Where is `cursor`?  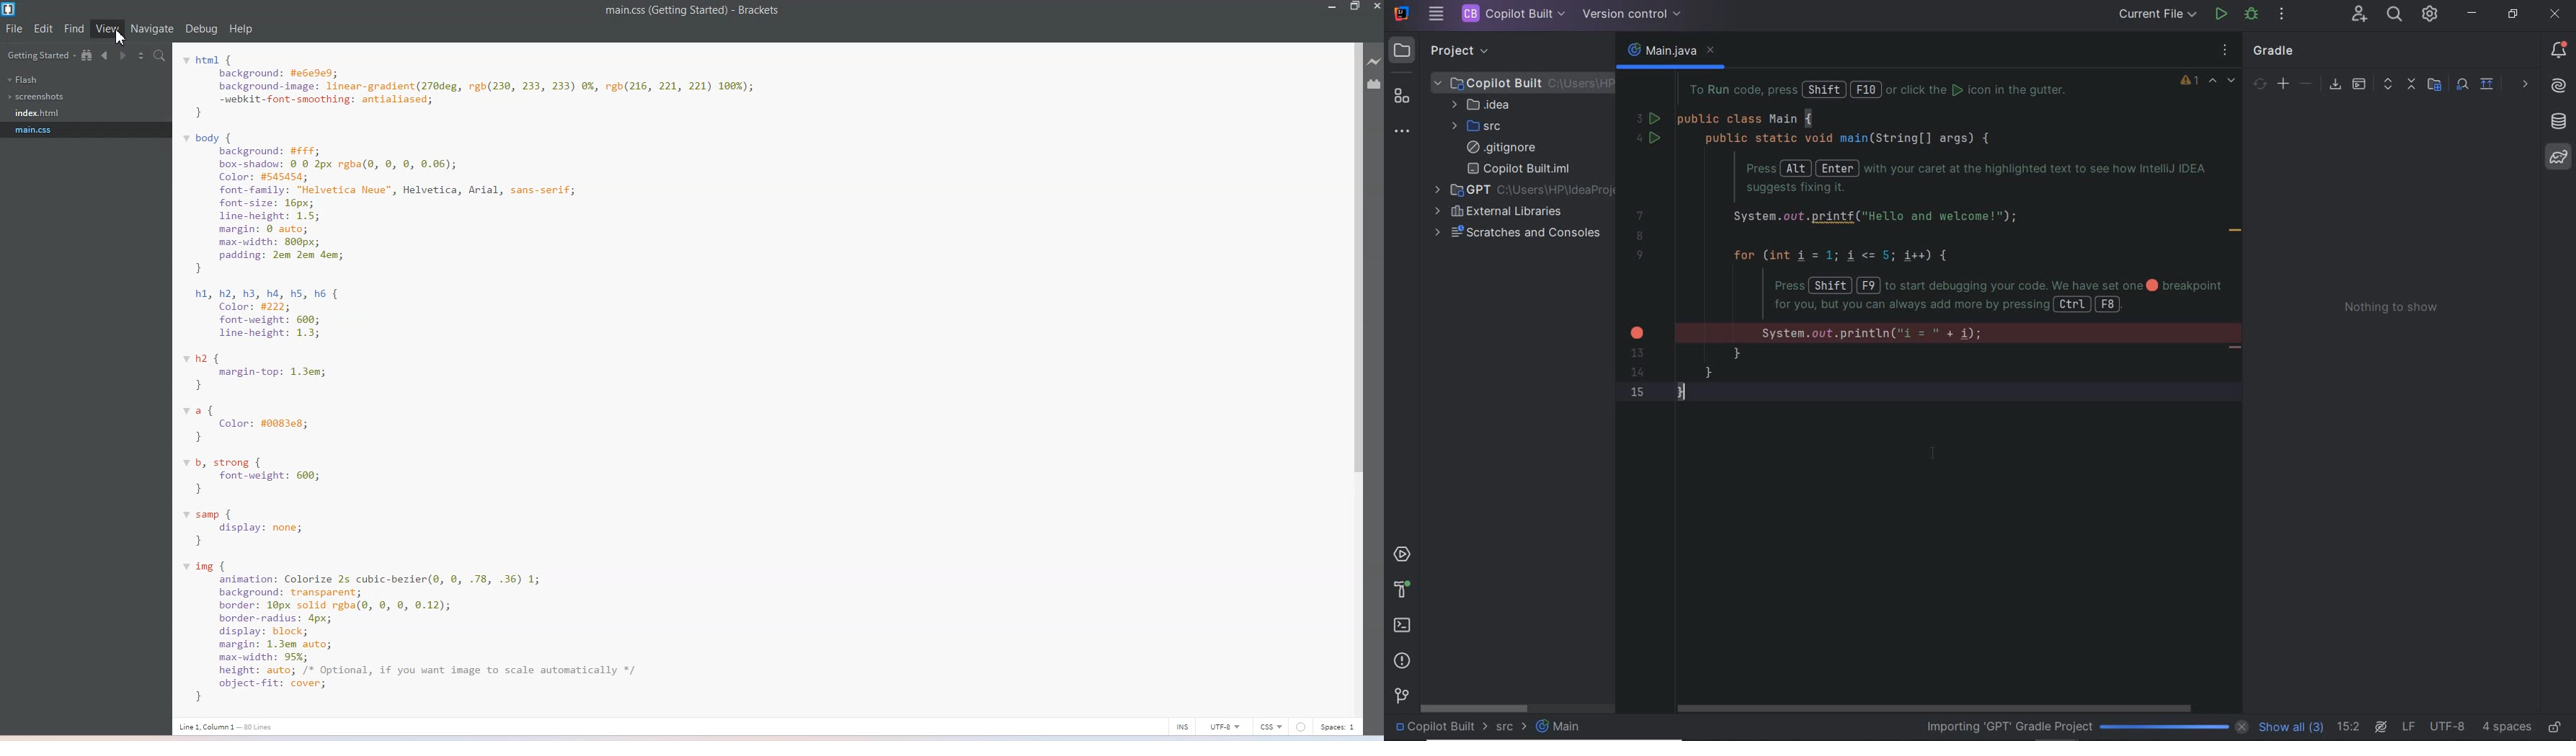
cursor is located at coordinates (123, 37).